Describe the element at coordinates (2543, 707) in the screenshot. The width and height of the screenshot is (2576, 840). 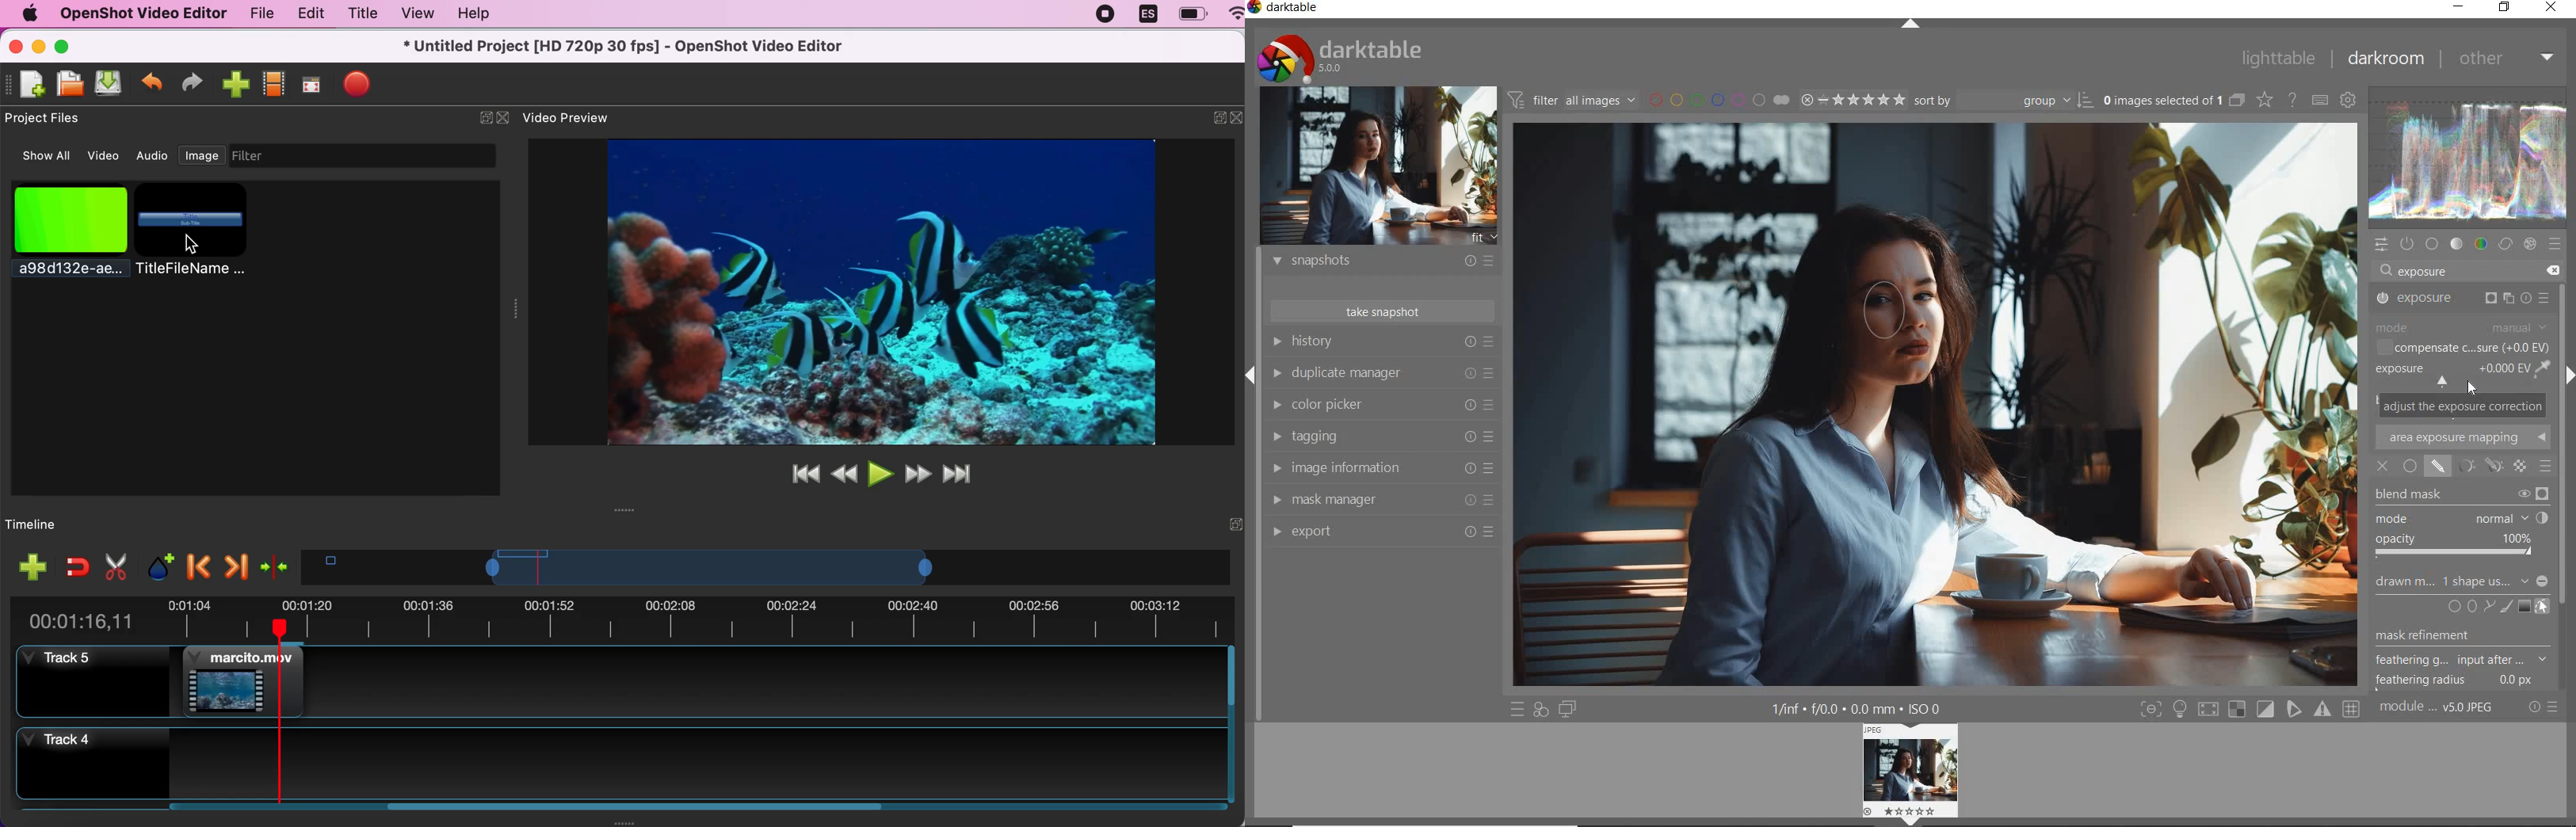
I see `reset or presets & preferences` at that location.